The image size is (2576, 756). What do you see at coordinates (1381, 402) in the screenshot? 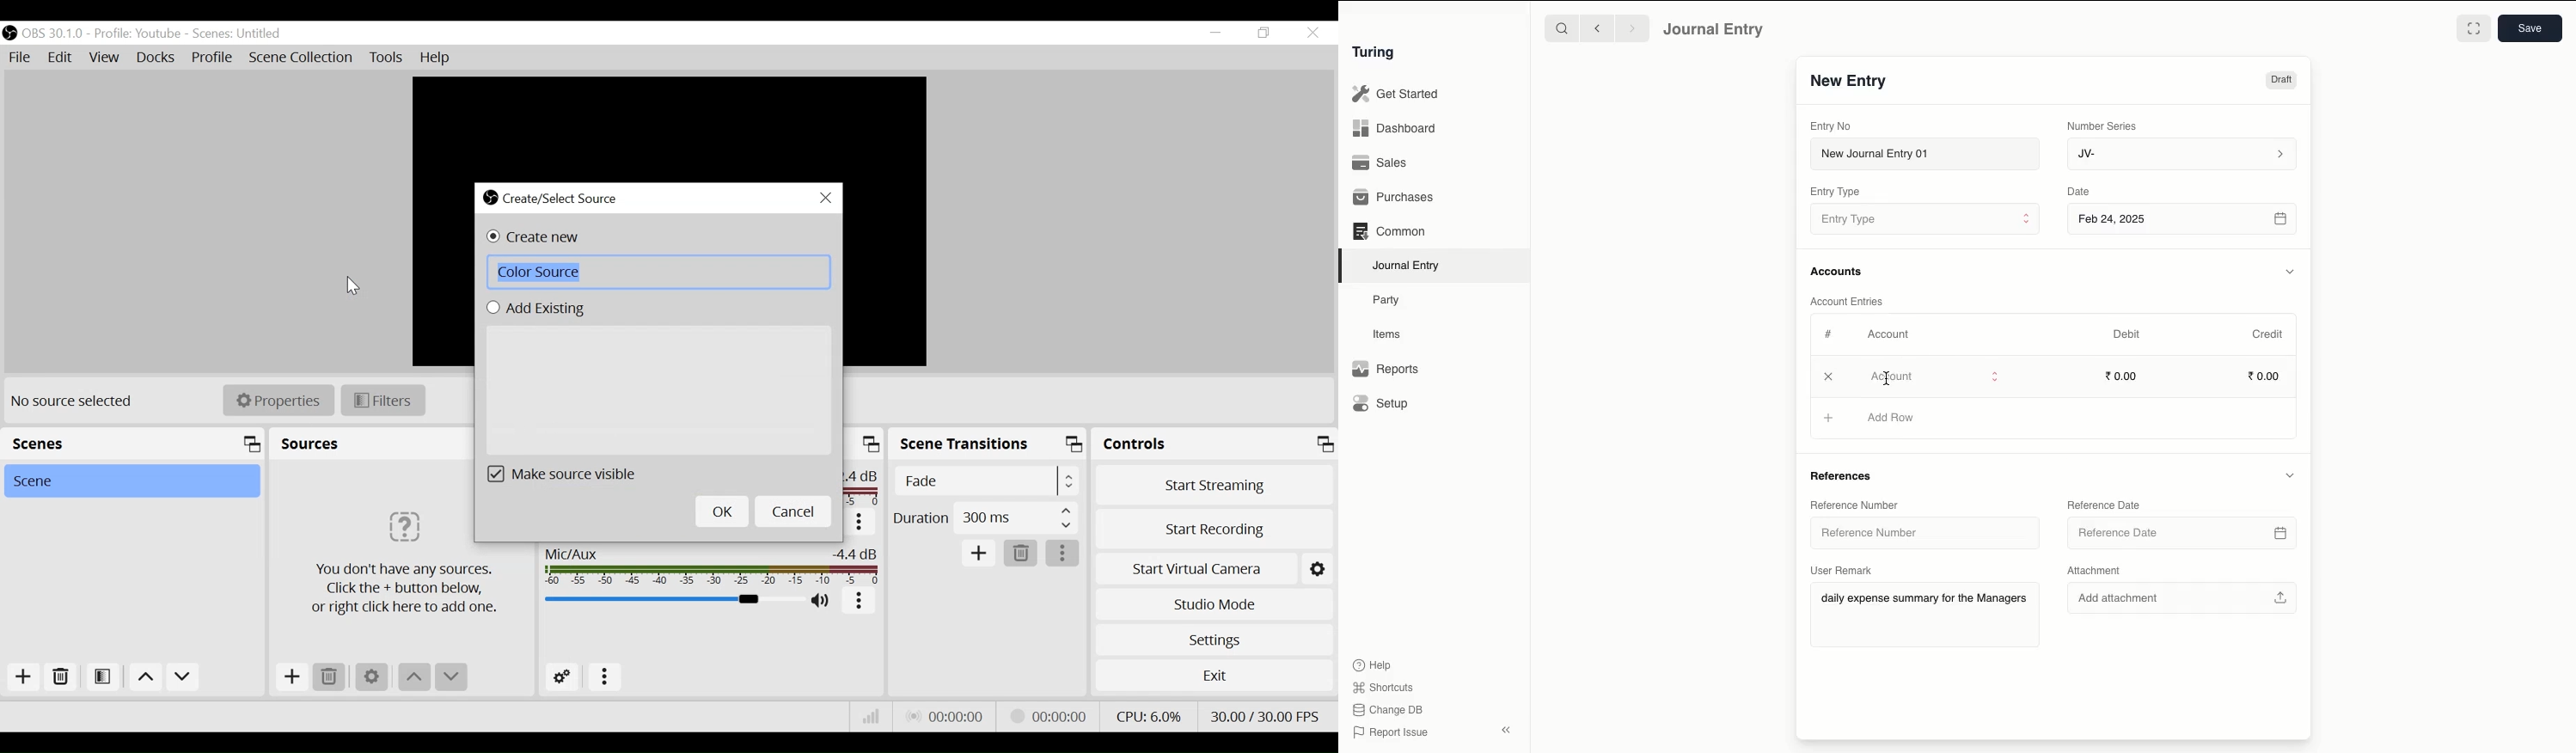
I see `Setup` at bounding box center [1381, 402].